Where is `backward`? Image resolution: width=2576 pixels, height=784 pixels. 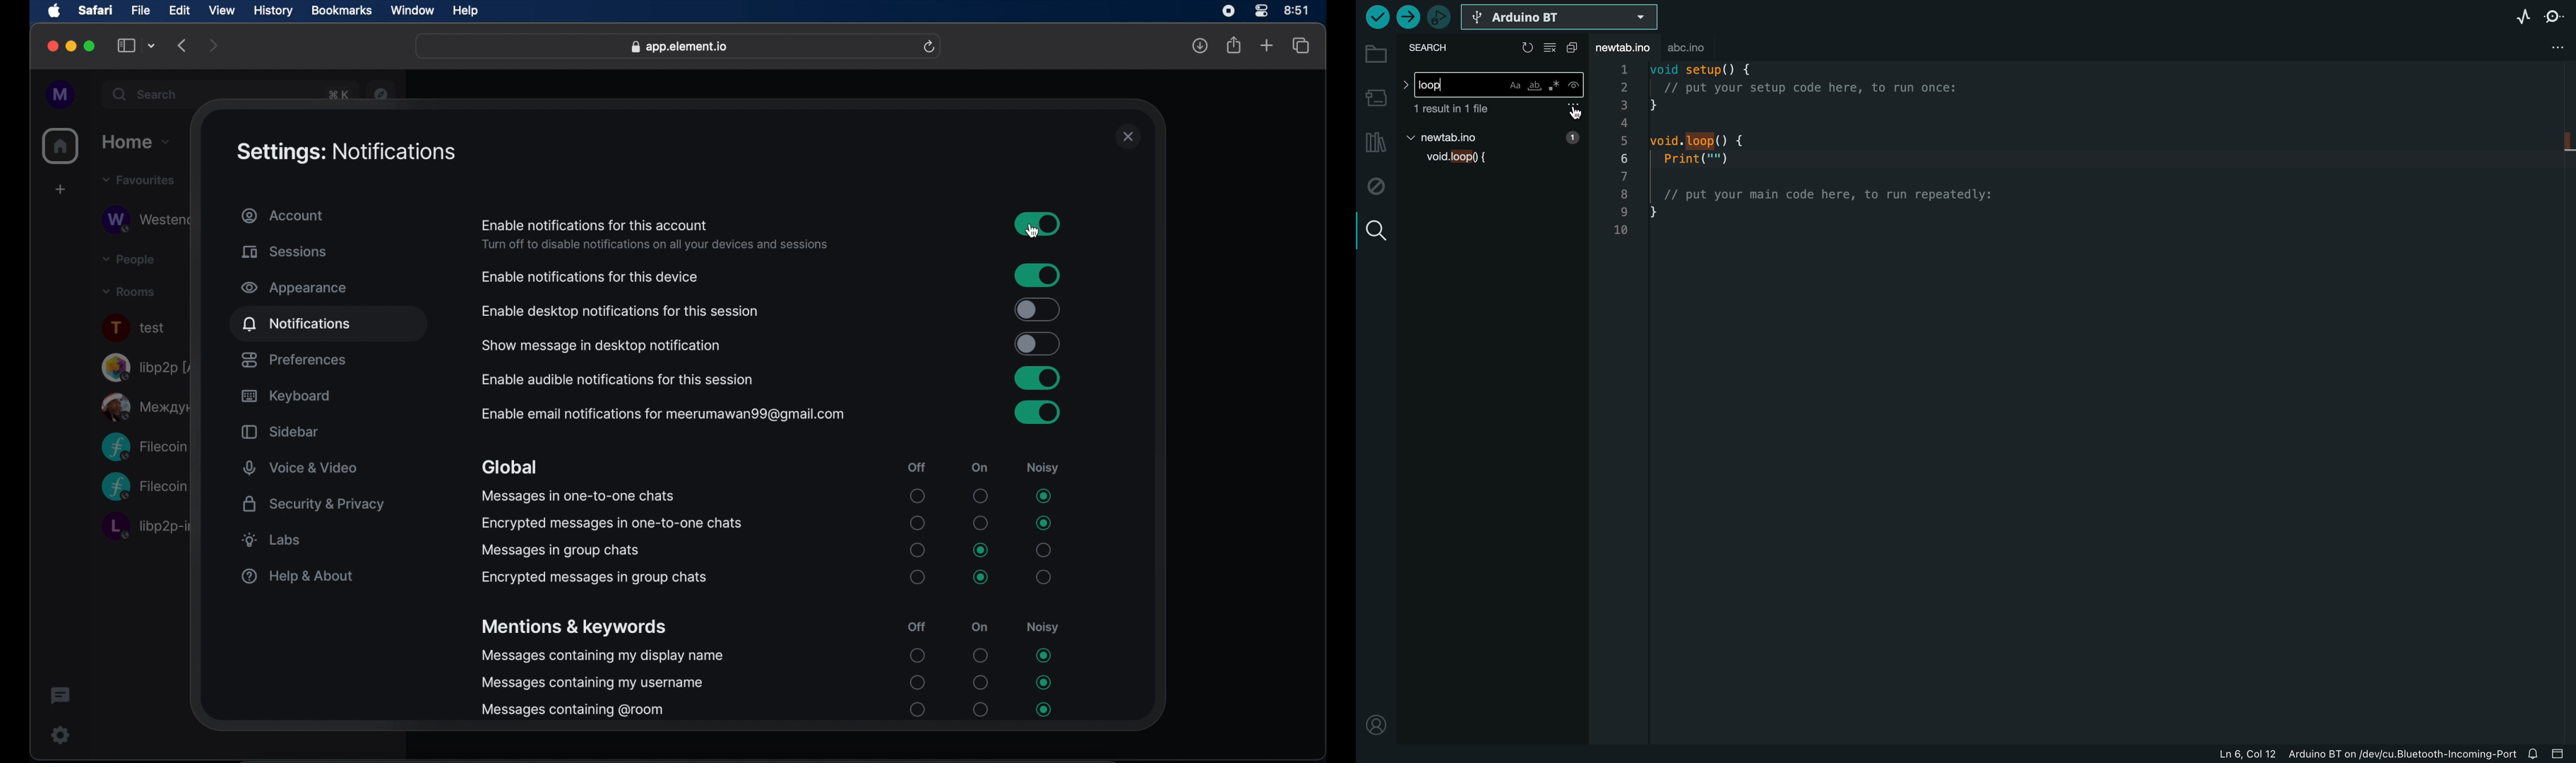 backward is located at coordinates (182, 46).